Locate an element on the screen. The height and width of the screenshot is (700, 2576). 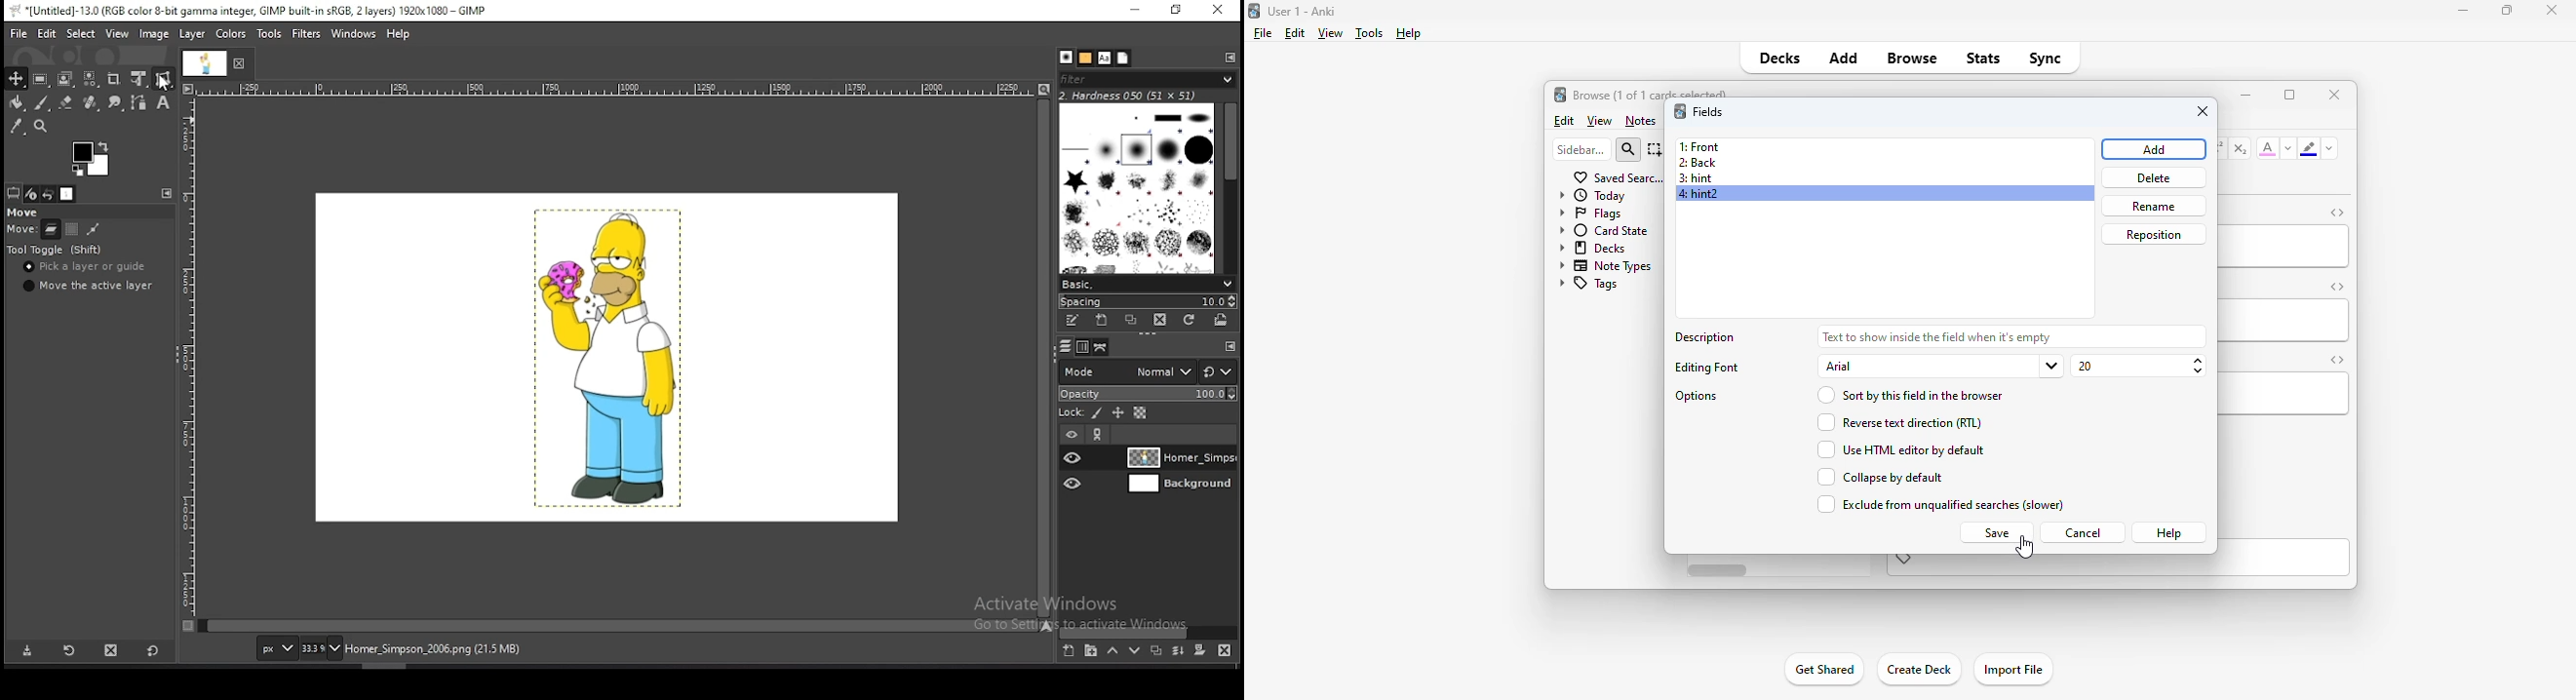
add is located at coordinates (1844, 57).